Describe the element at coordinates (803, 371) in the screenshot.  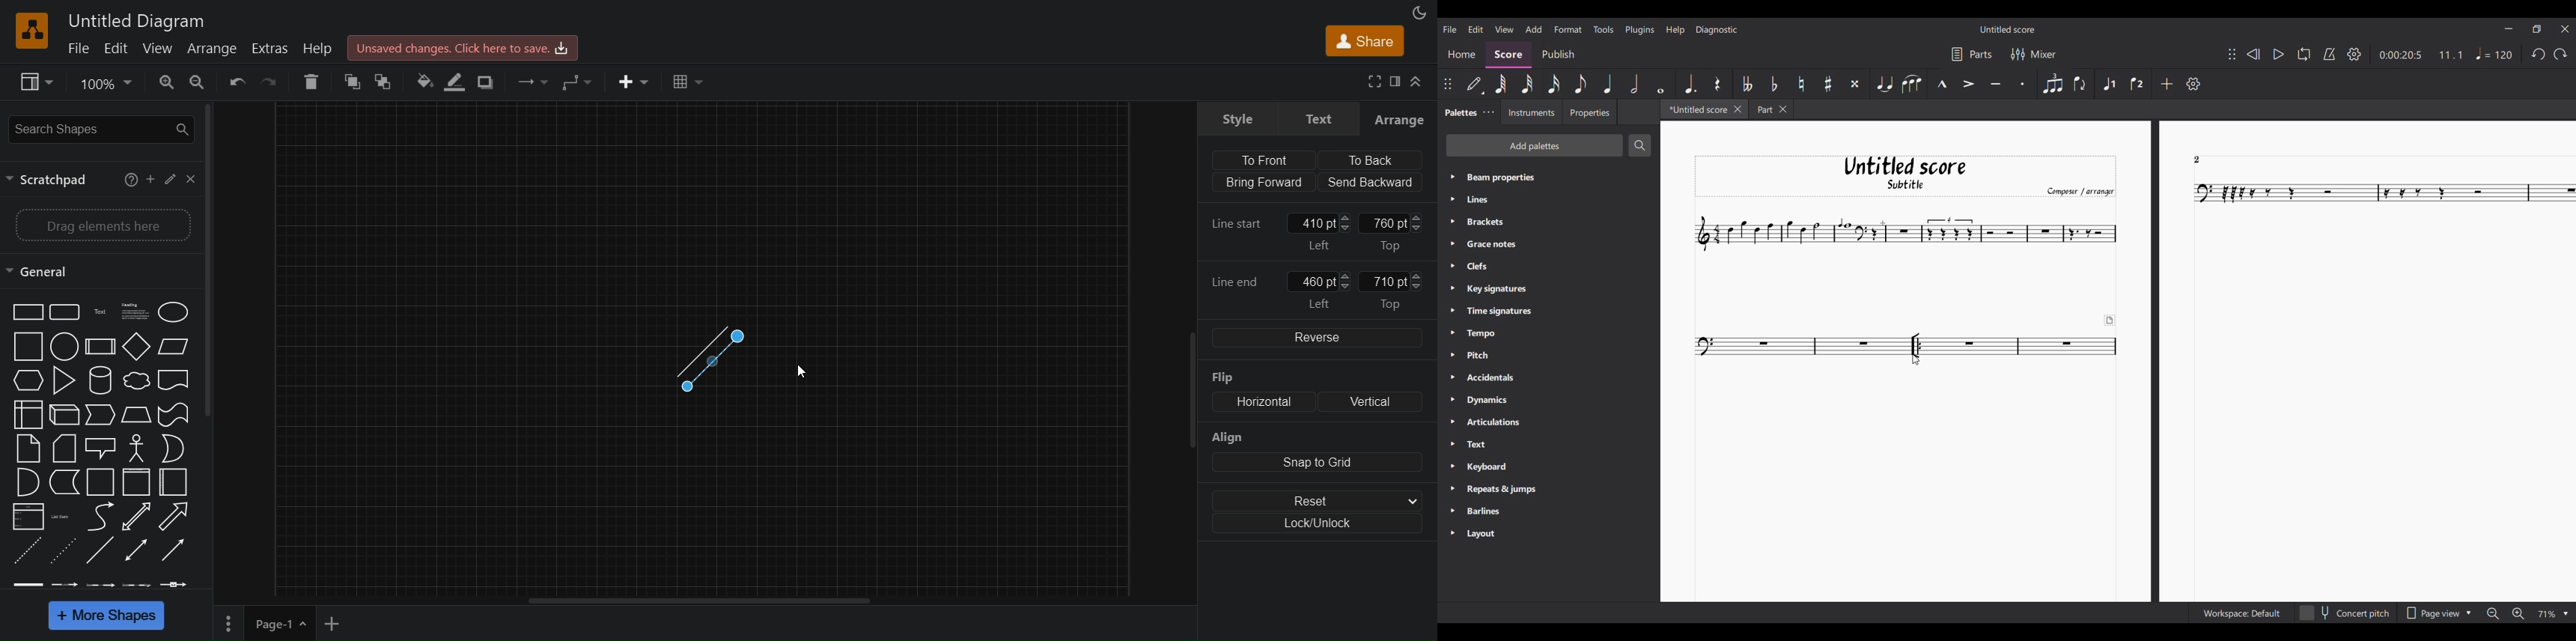
I see `cursor` at that location.